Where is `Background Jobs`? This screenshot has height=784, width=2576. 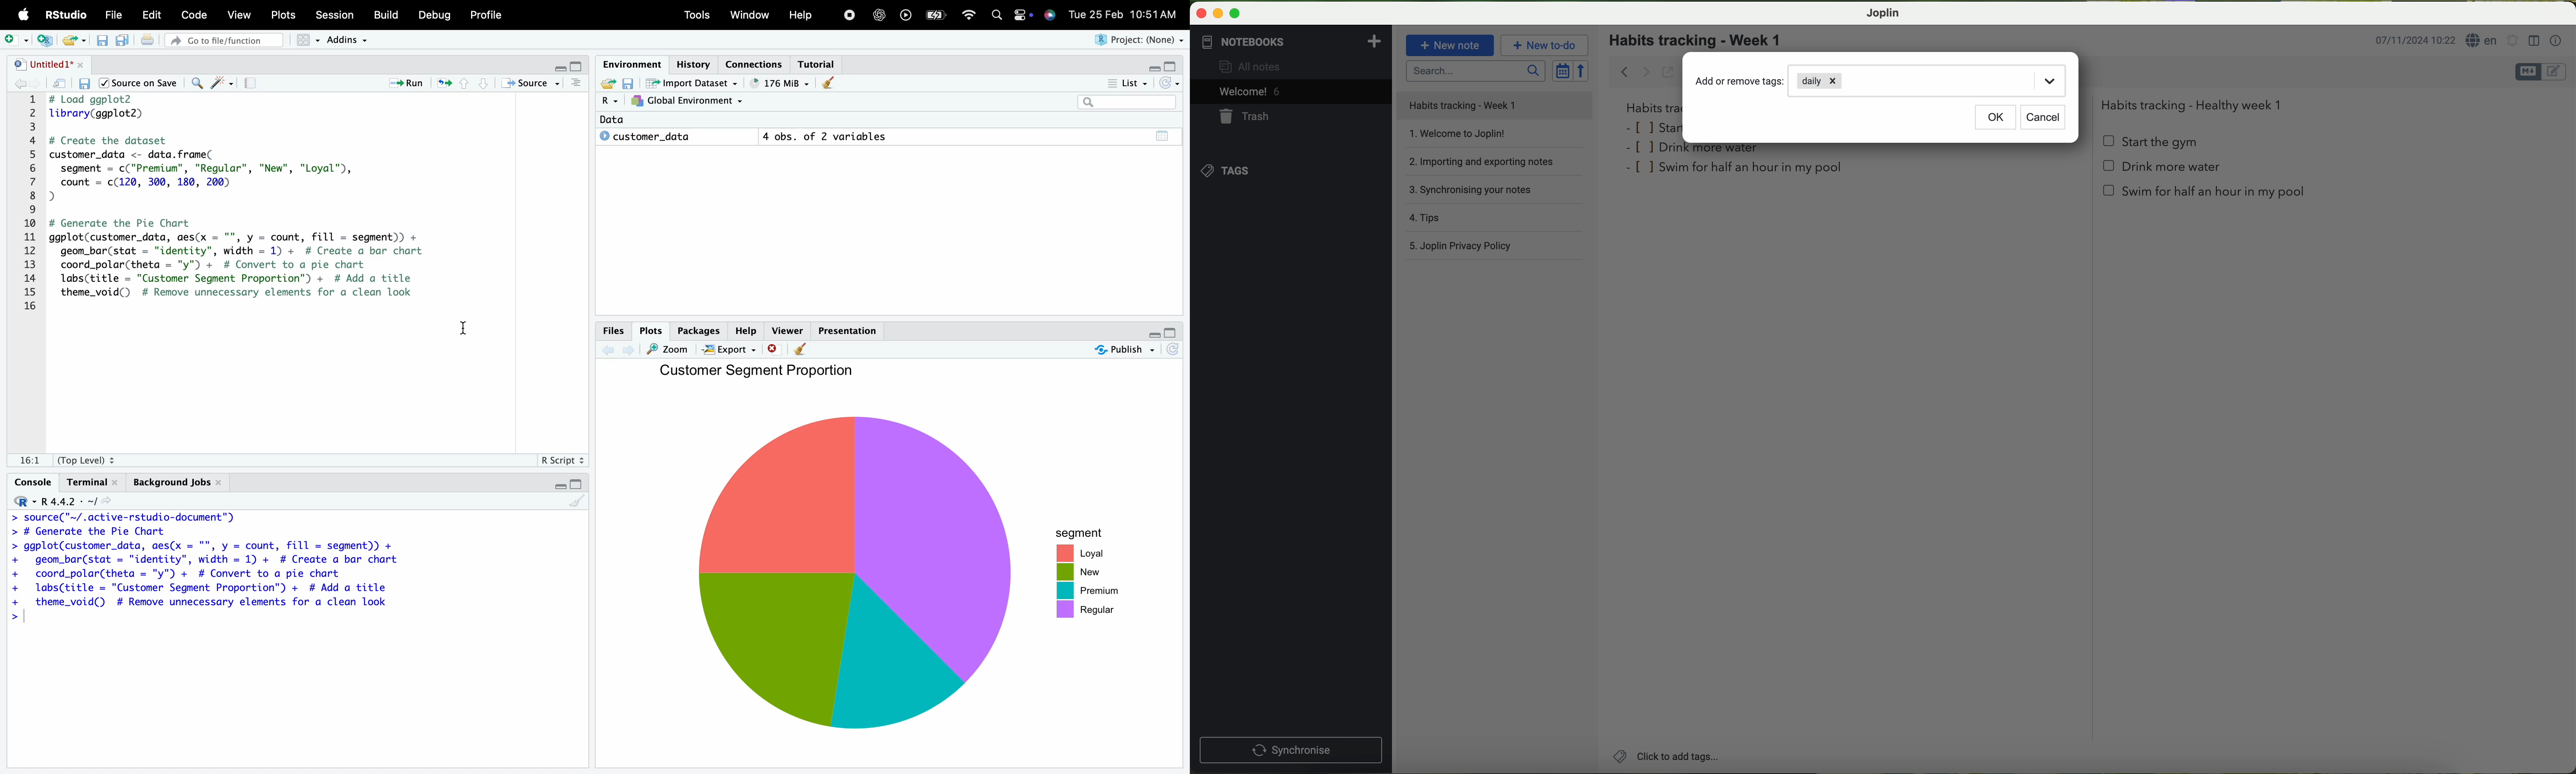 Background Jobs is located at coordinates (176, 483).